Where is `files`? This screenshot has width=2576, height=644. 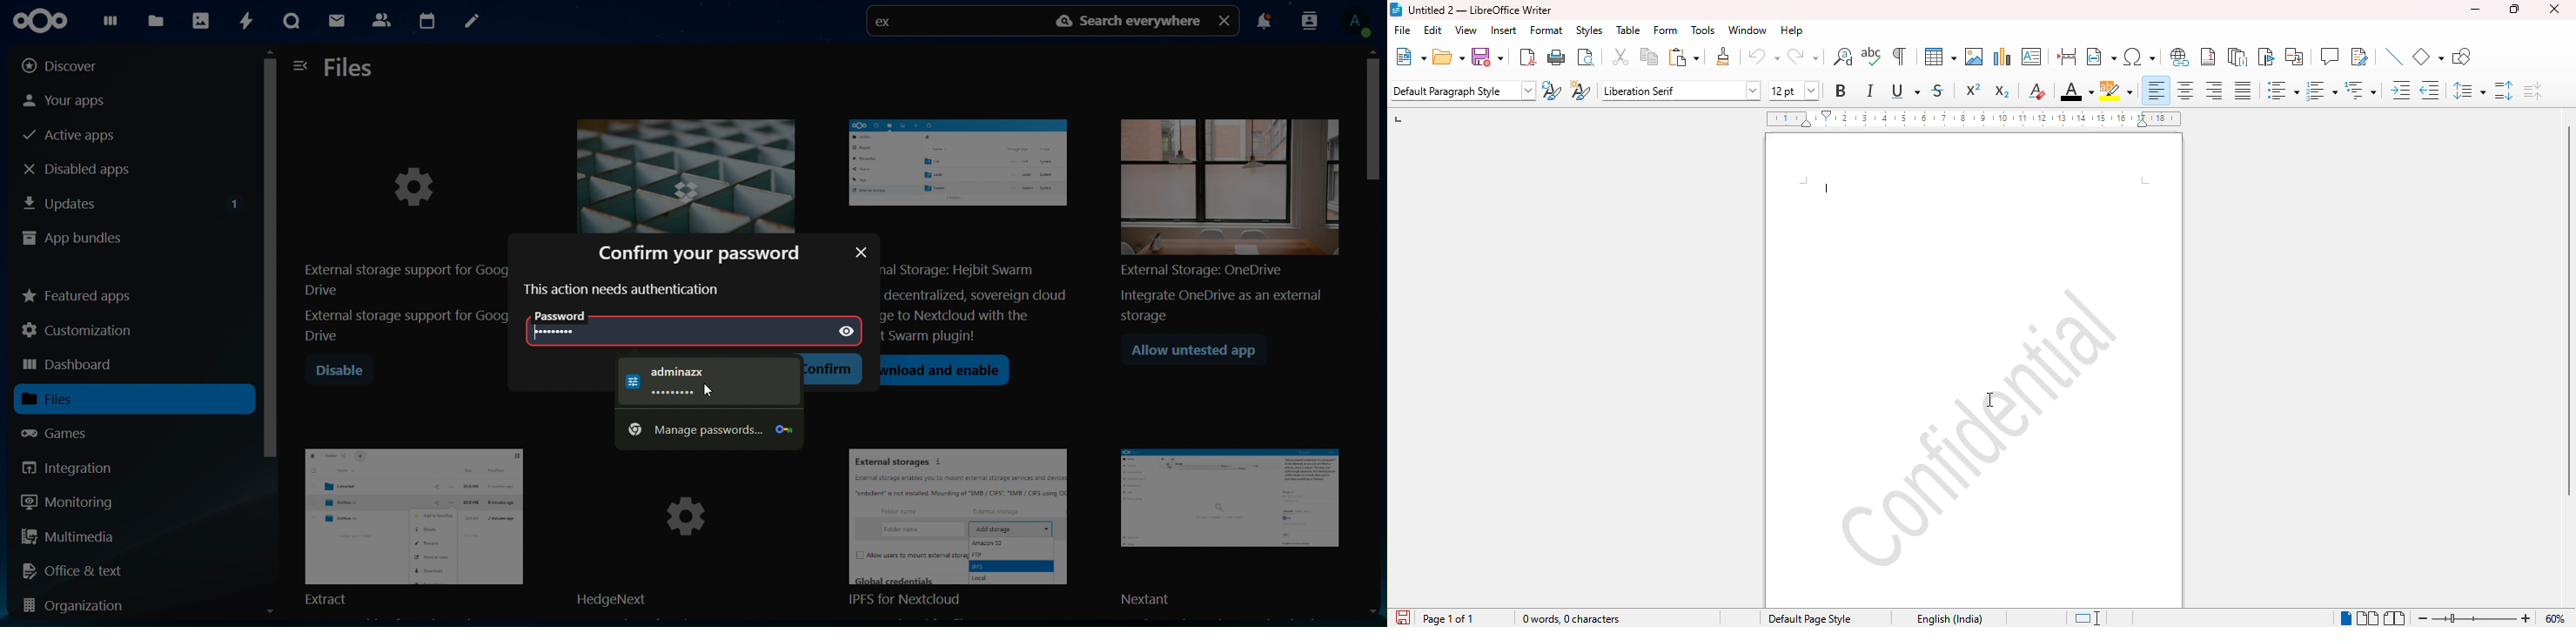 files is located at coordinates (350, 69).